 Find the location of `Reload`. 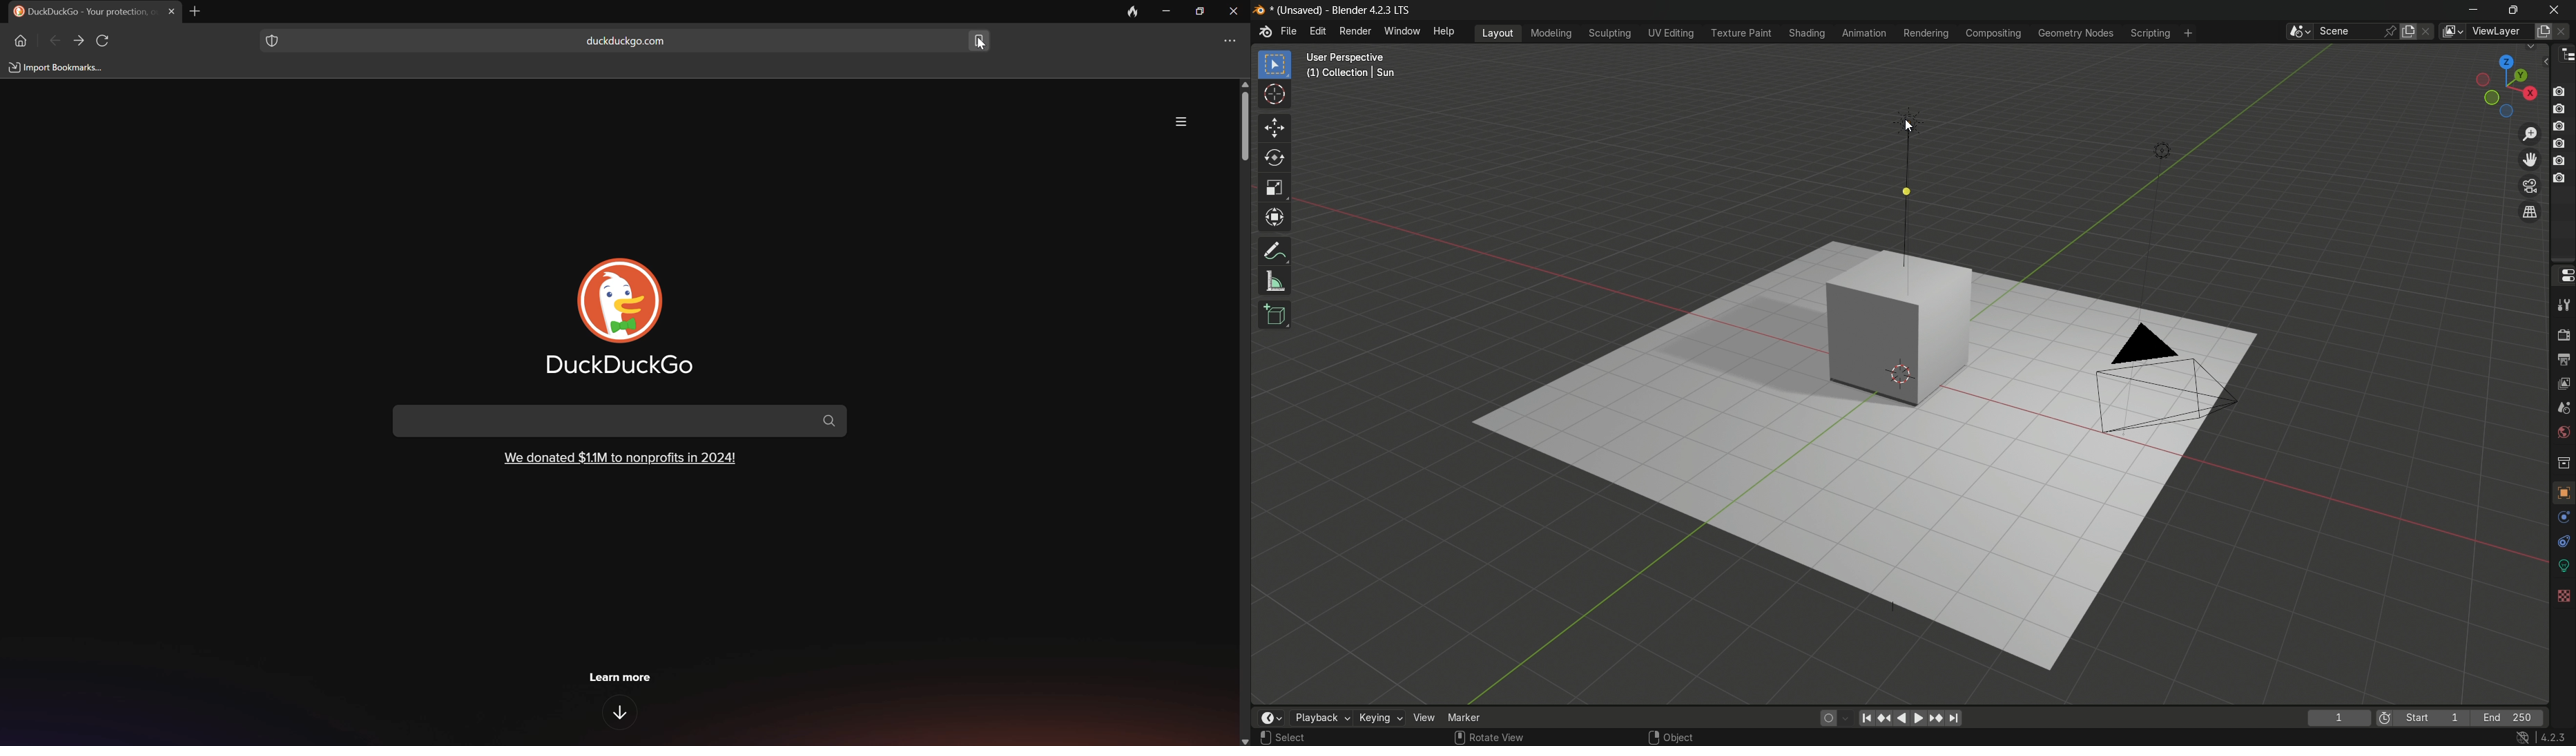

Reload is located at coordinates (104, 41).